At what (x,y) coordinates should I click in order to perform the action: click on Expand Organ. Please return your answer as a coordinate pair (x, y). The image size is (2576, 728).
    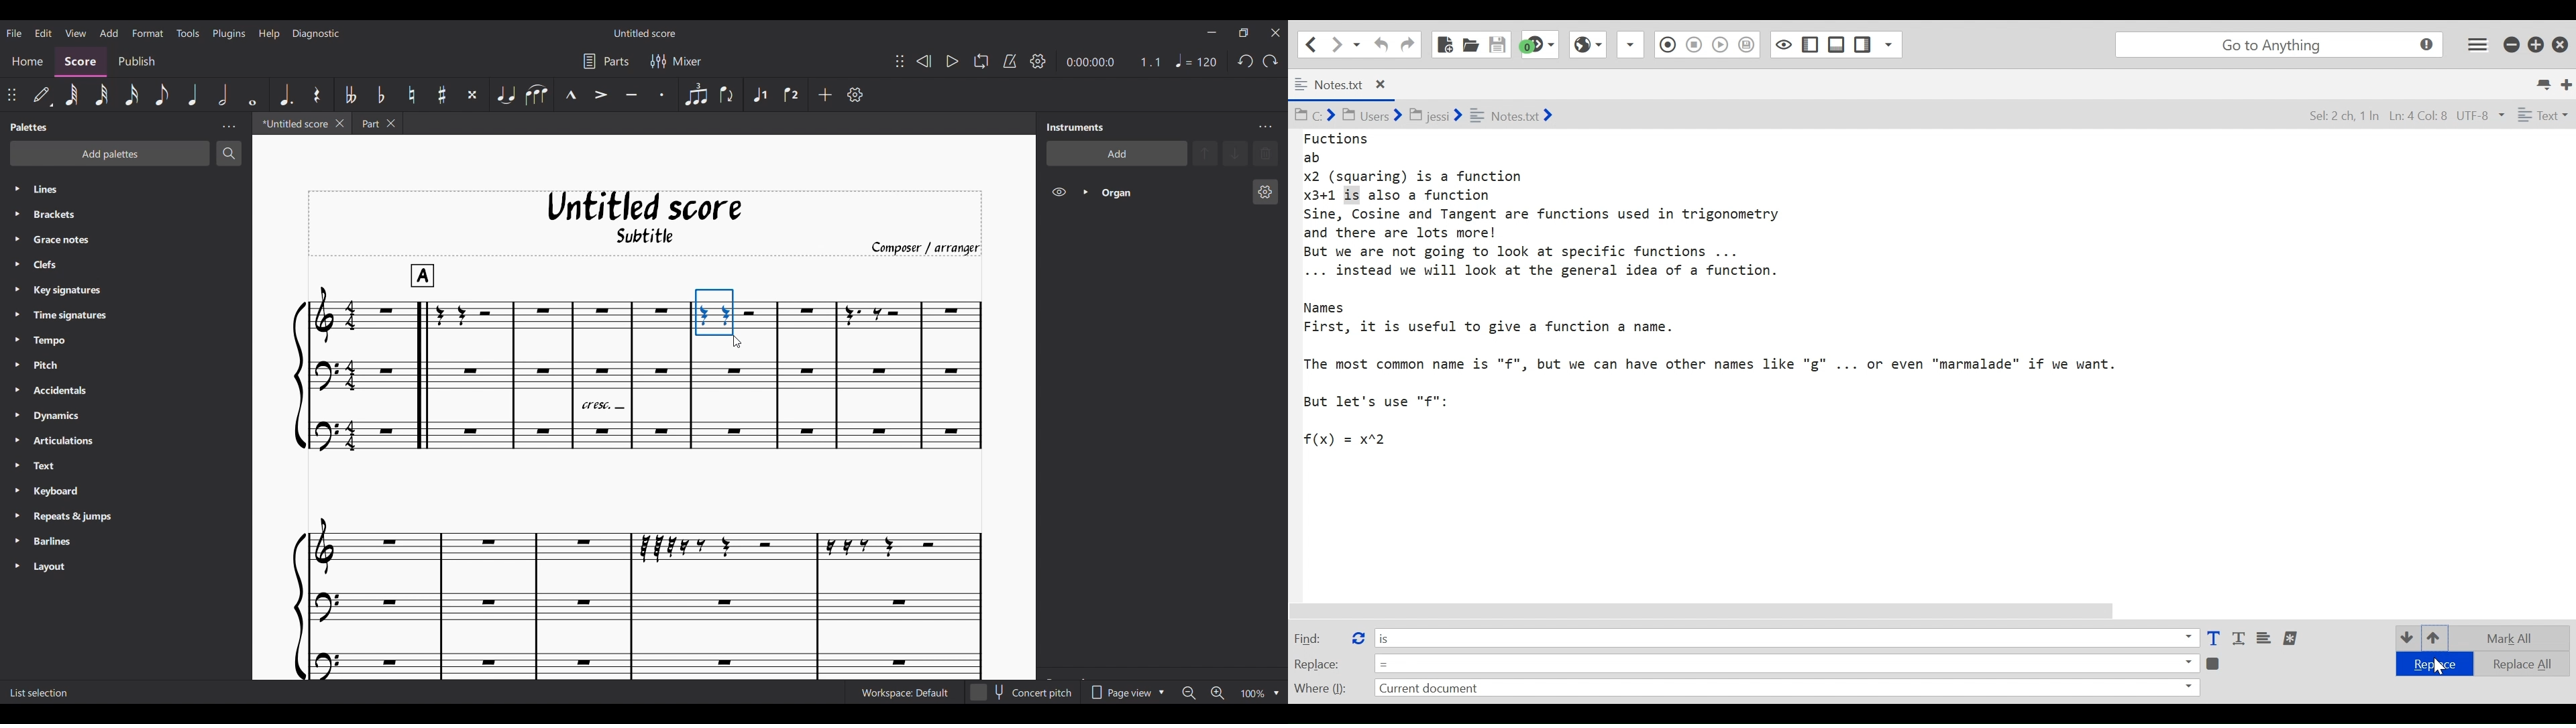
    Looking at the image, I should click on (1084, 192).